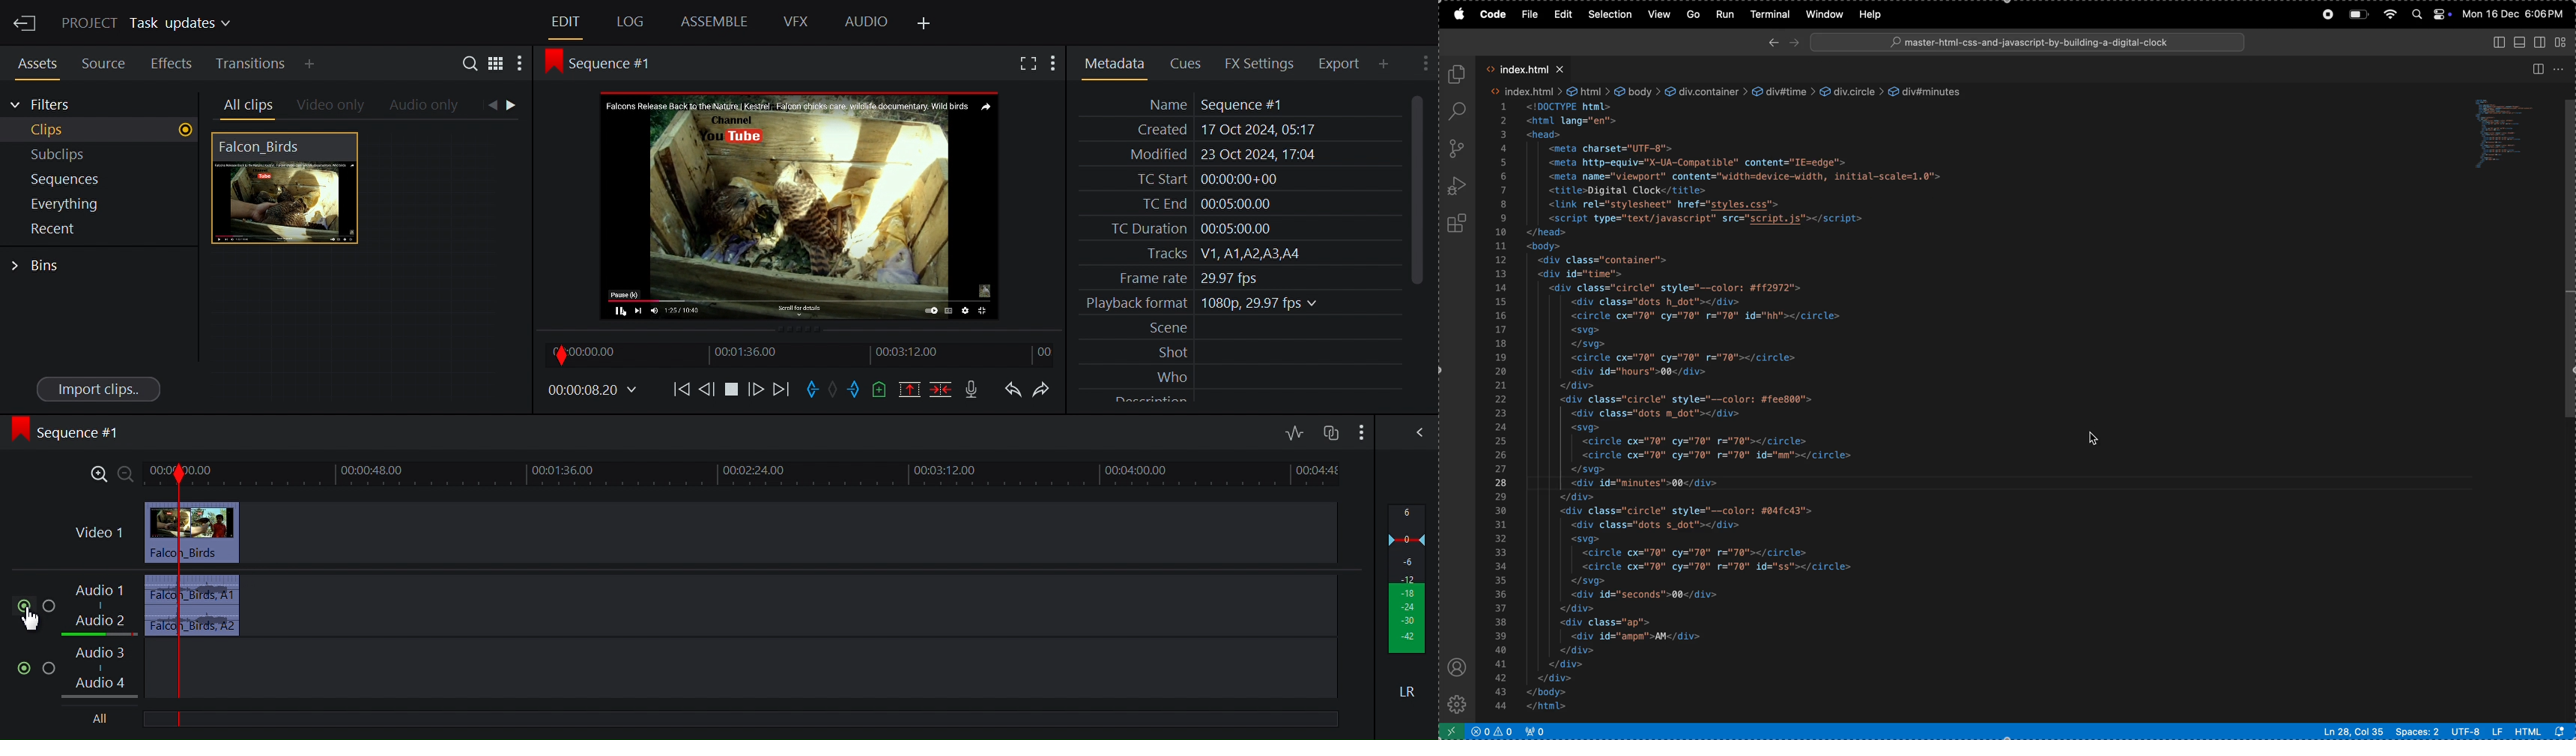 This screenshot has height=756, width=2576. What do you see at coordinates (923, 24) in the screenshot?
I see `Add Panel` at bounding box center [923, 24].